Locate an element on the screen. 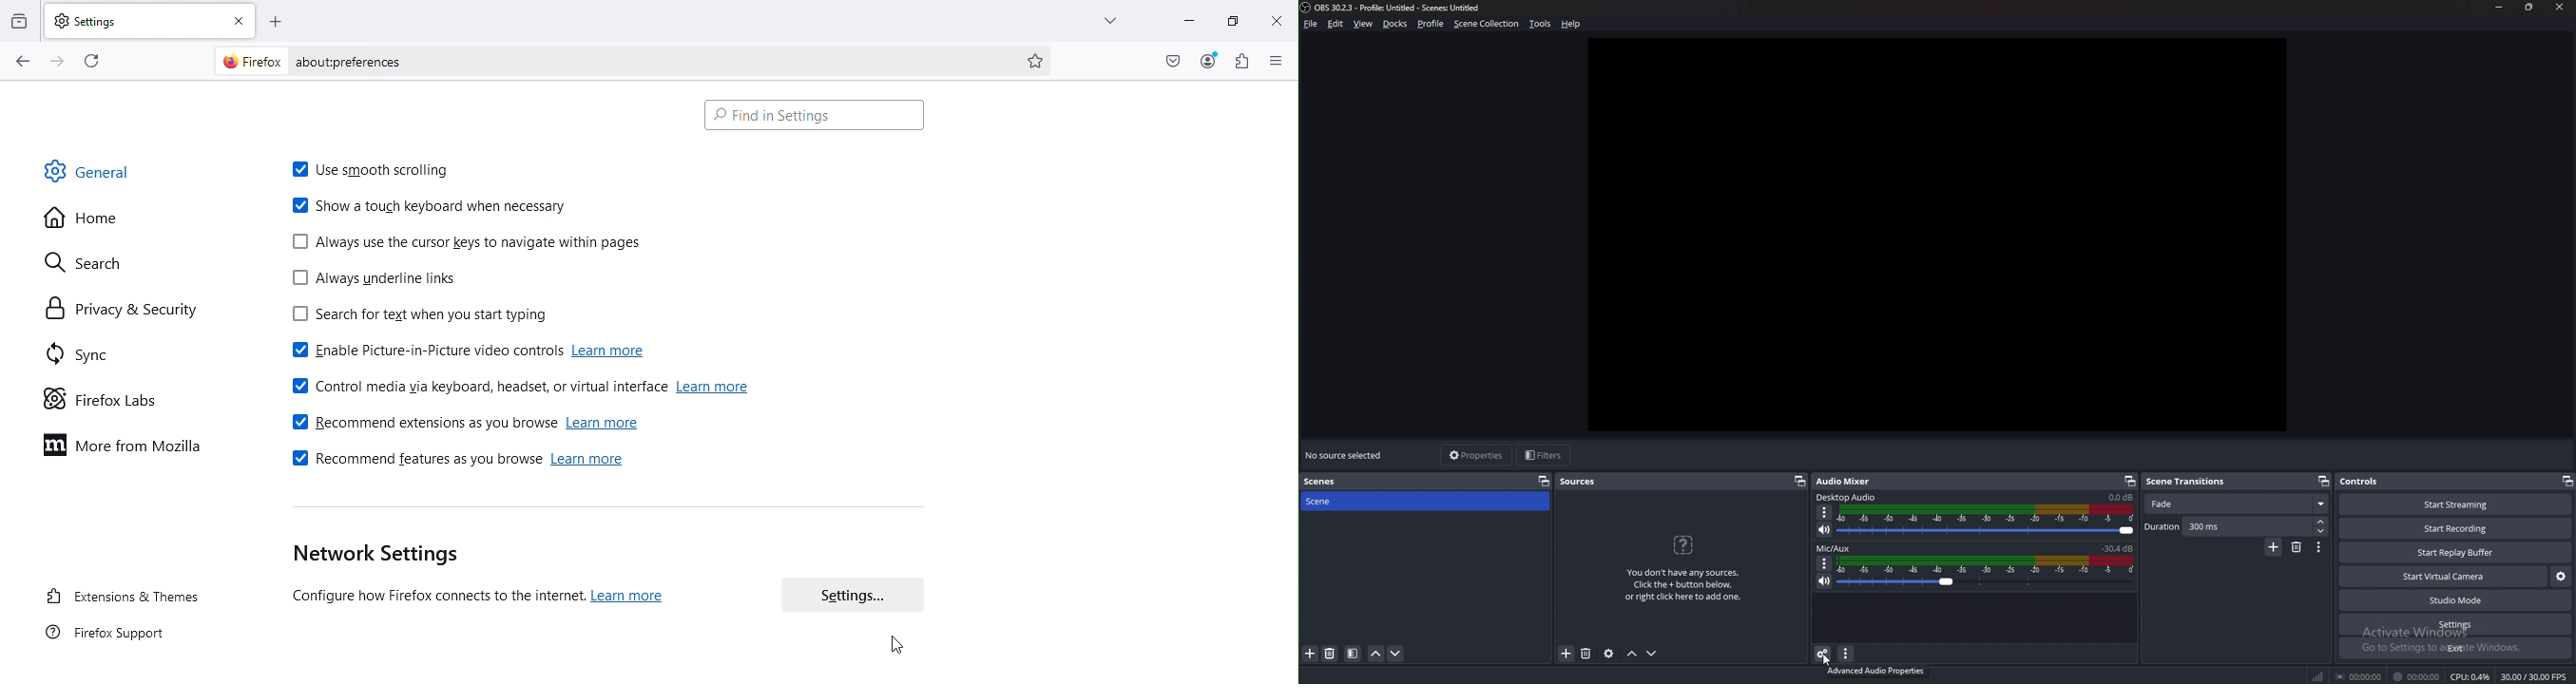 This screenshot has height=700, width=2576. mic/aux volume is located at coordinates (2120, 548).